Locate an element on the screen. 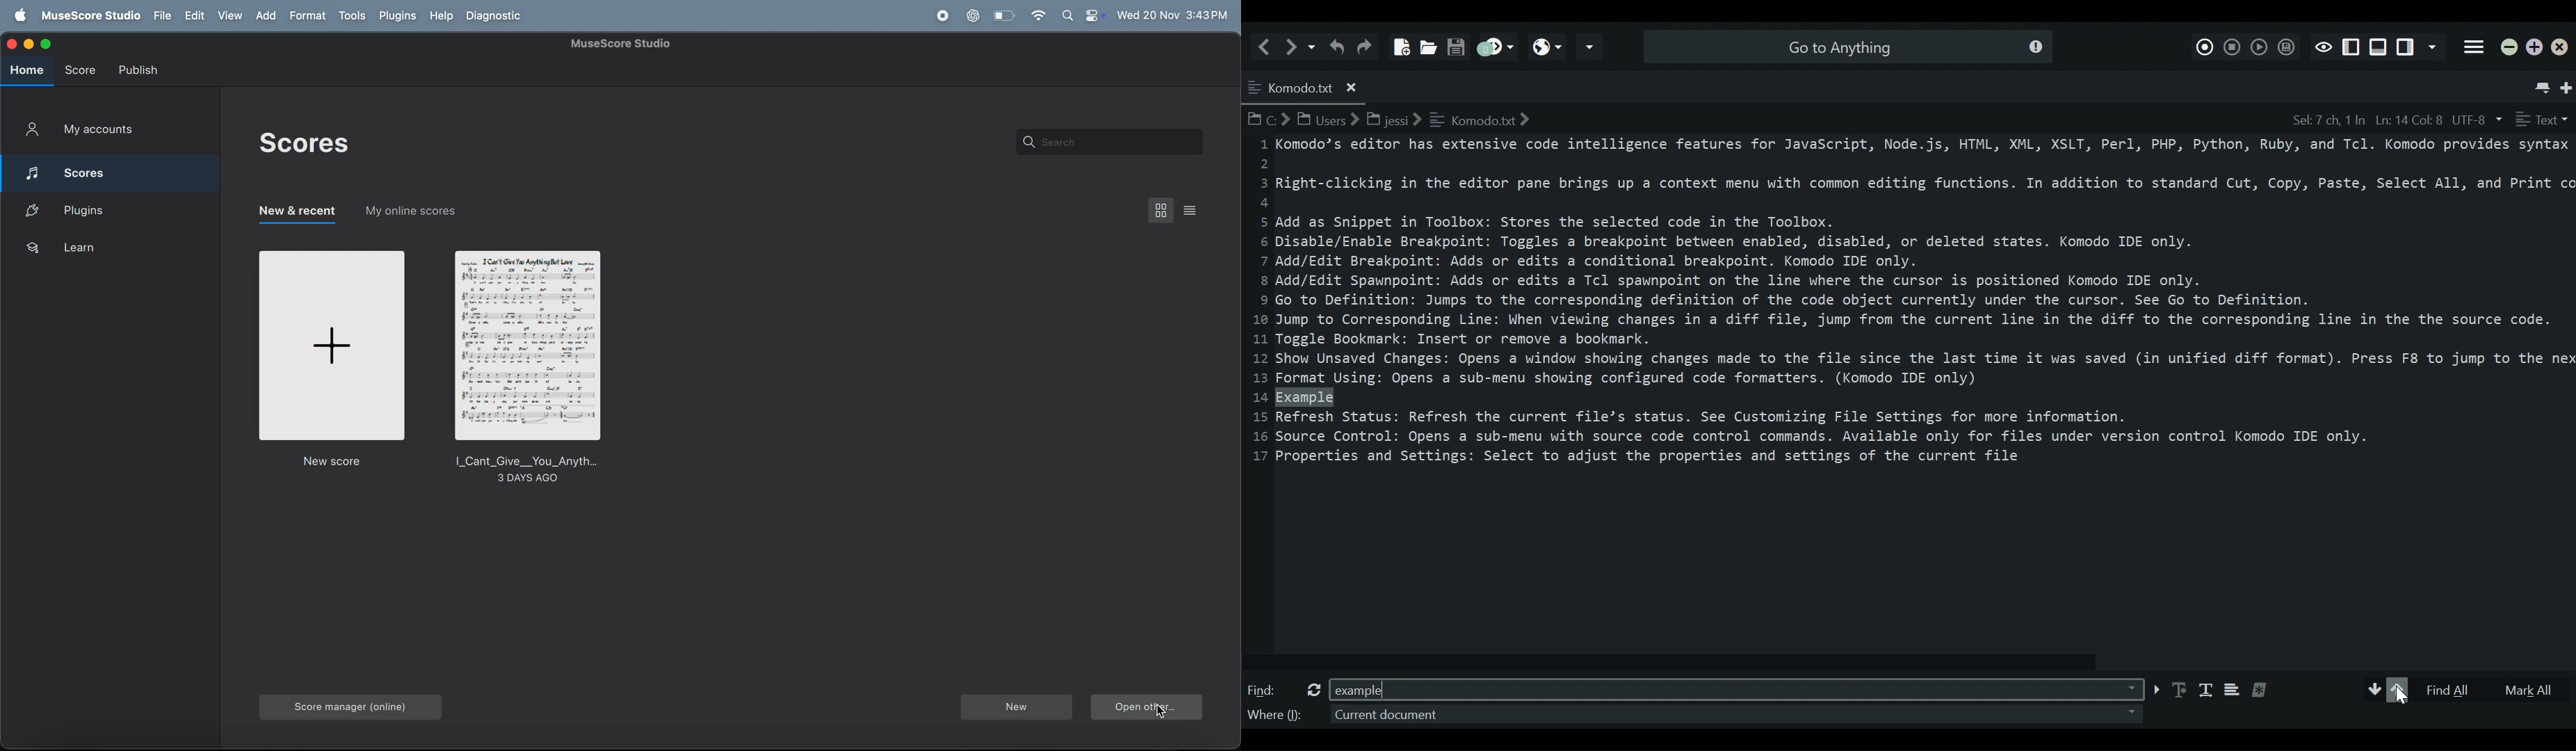  record is located at coordinates (943, 16).